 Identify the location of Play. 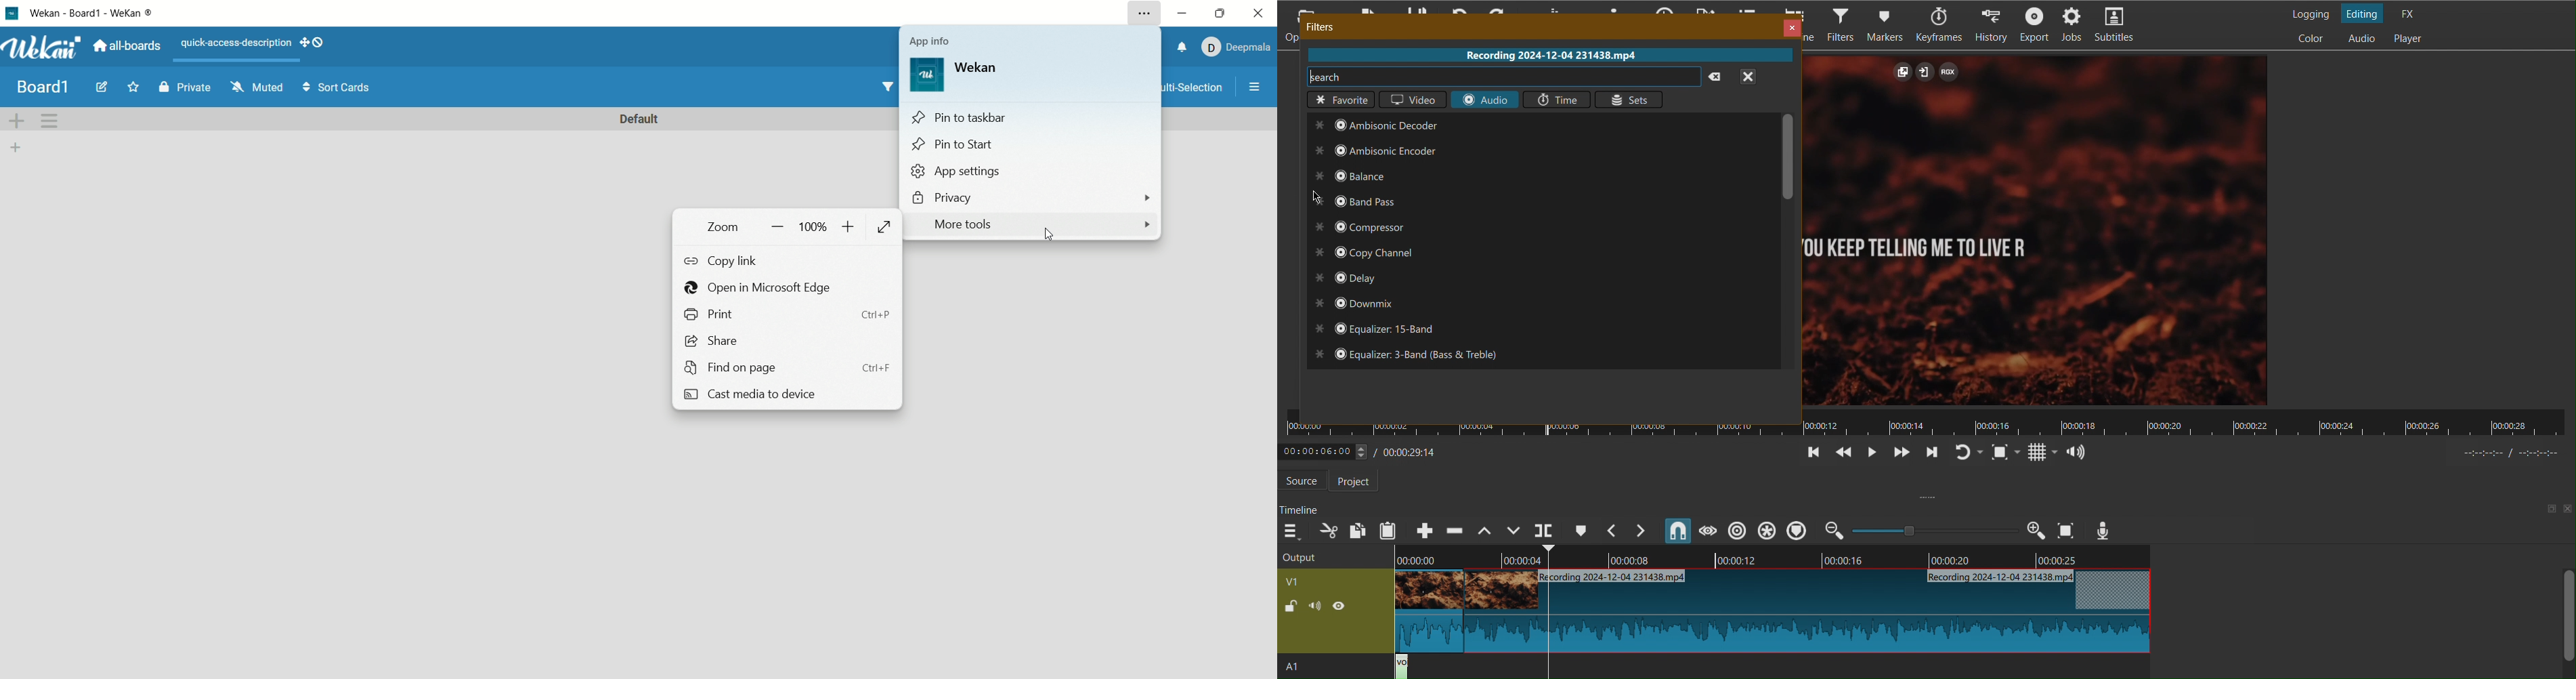
(1870, 453).